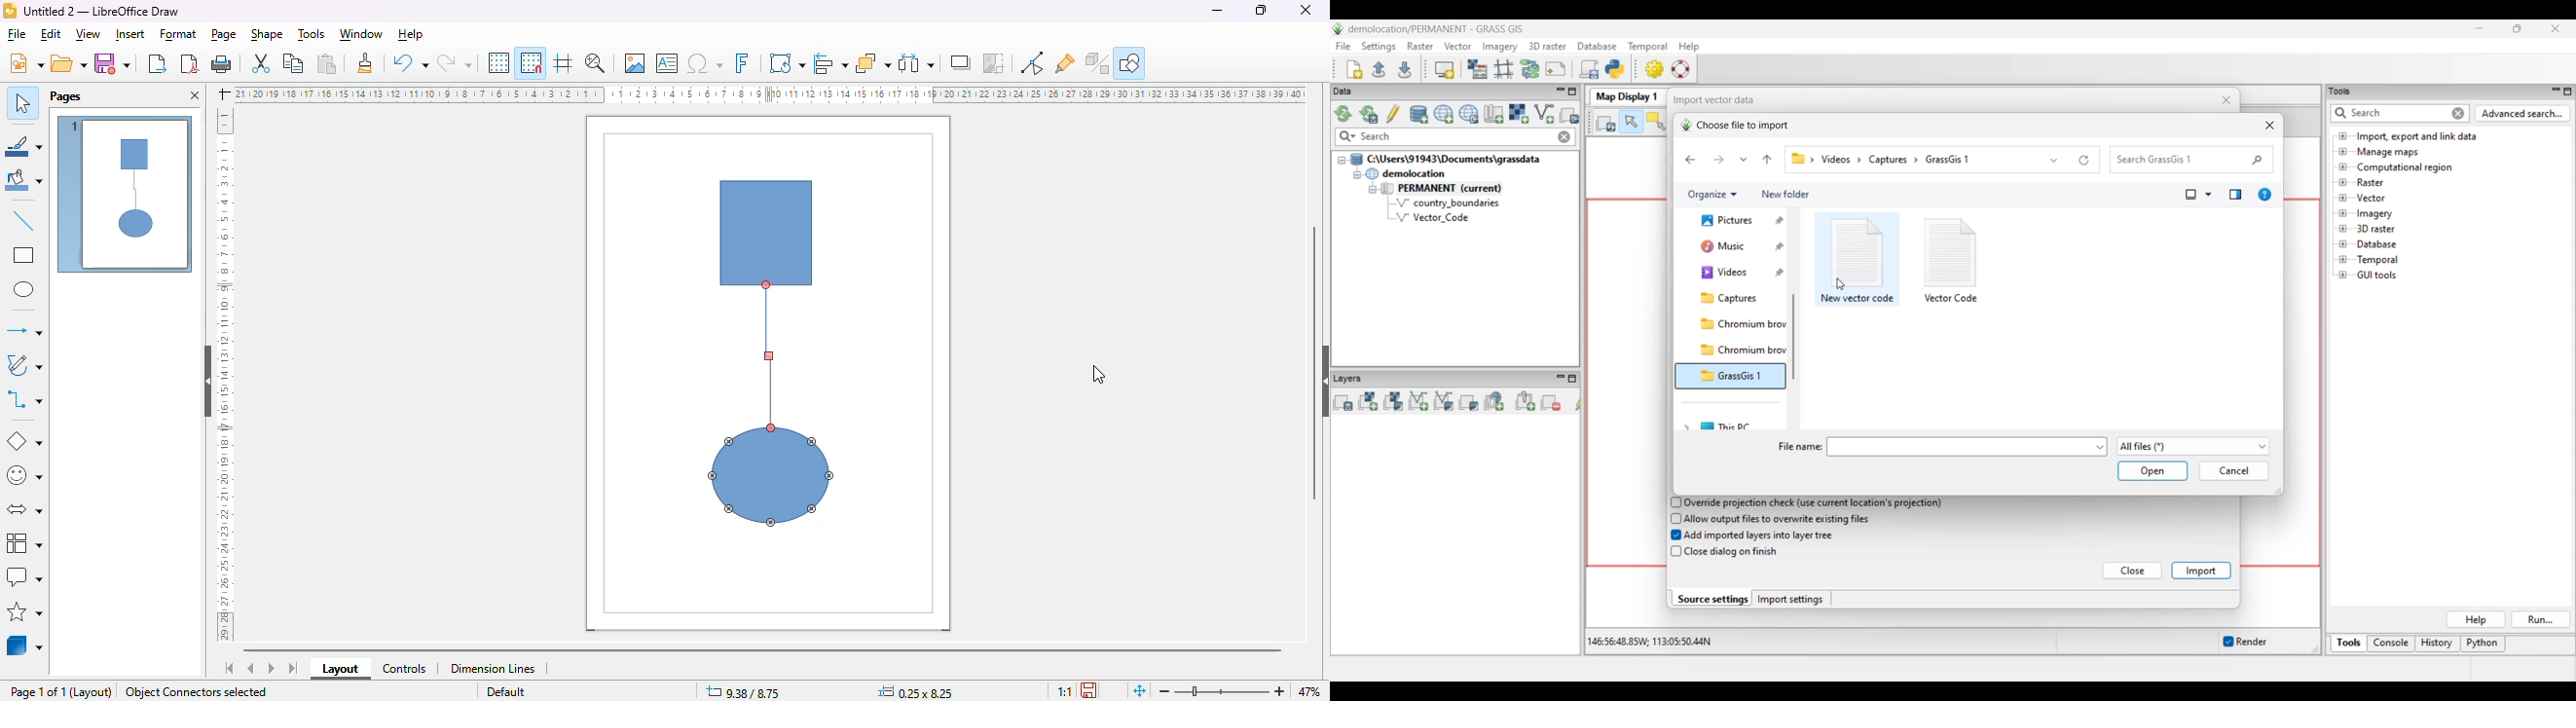  I want to click on Map Display 1 tab, so click(1625, 95).